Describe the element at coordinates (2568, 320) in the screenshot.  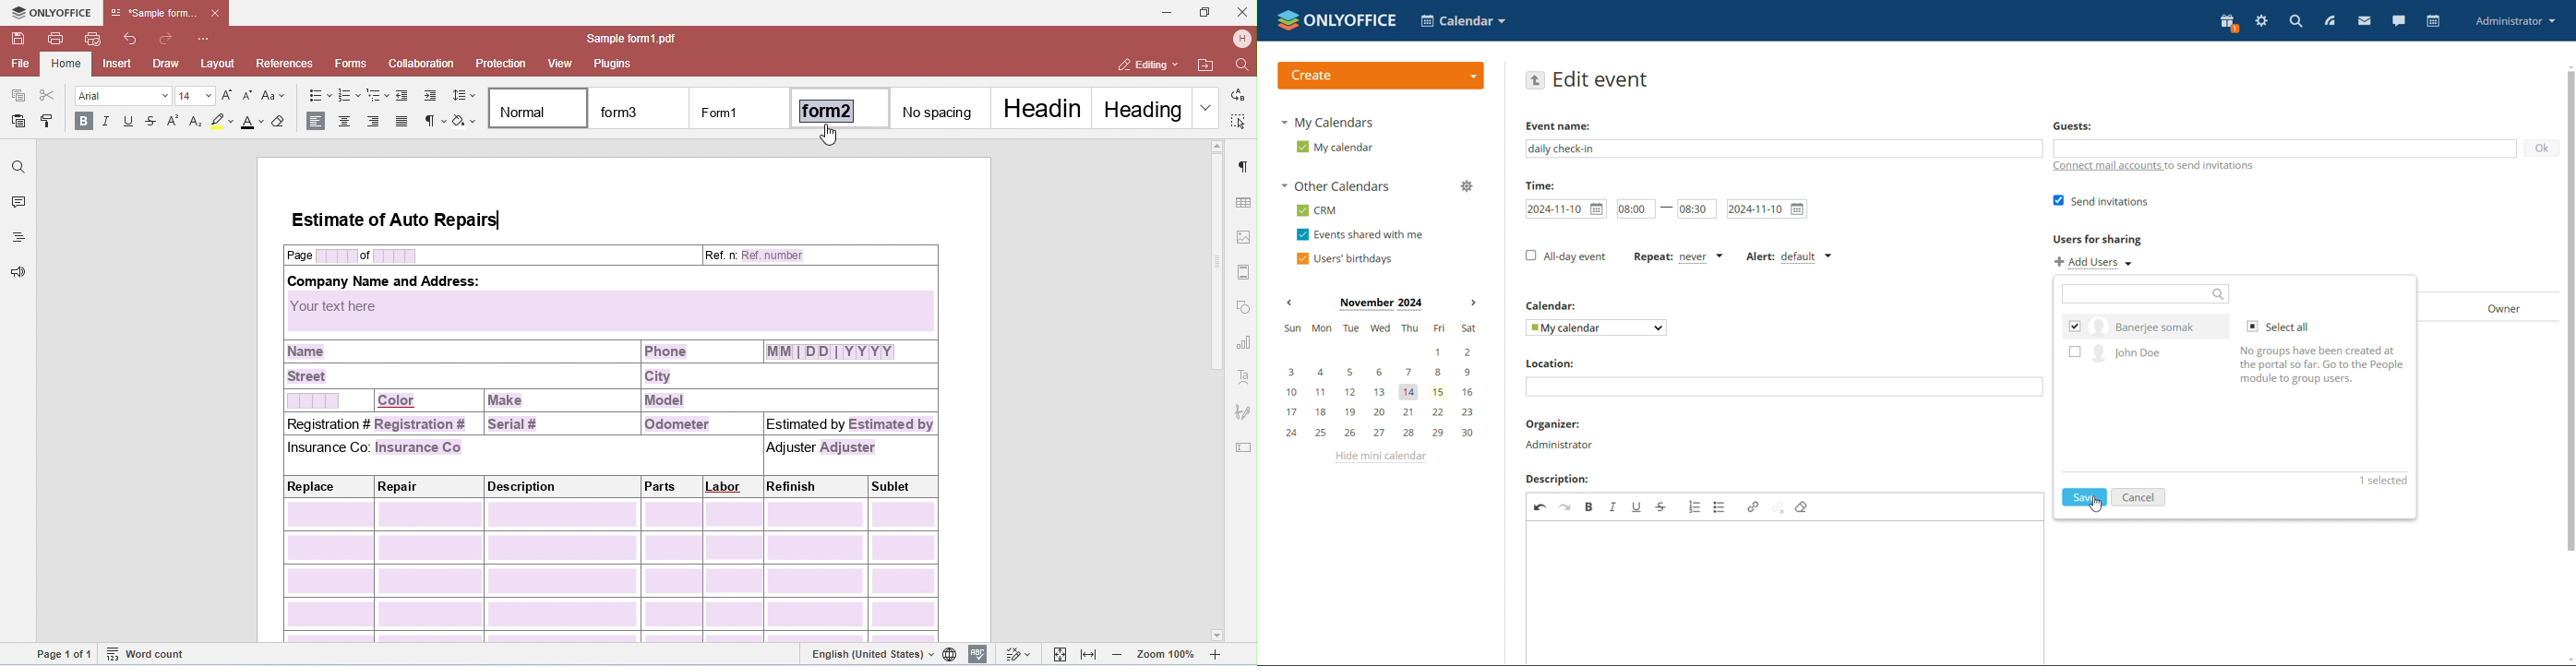
I see `scrollbar` at that location.